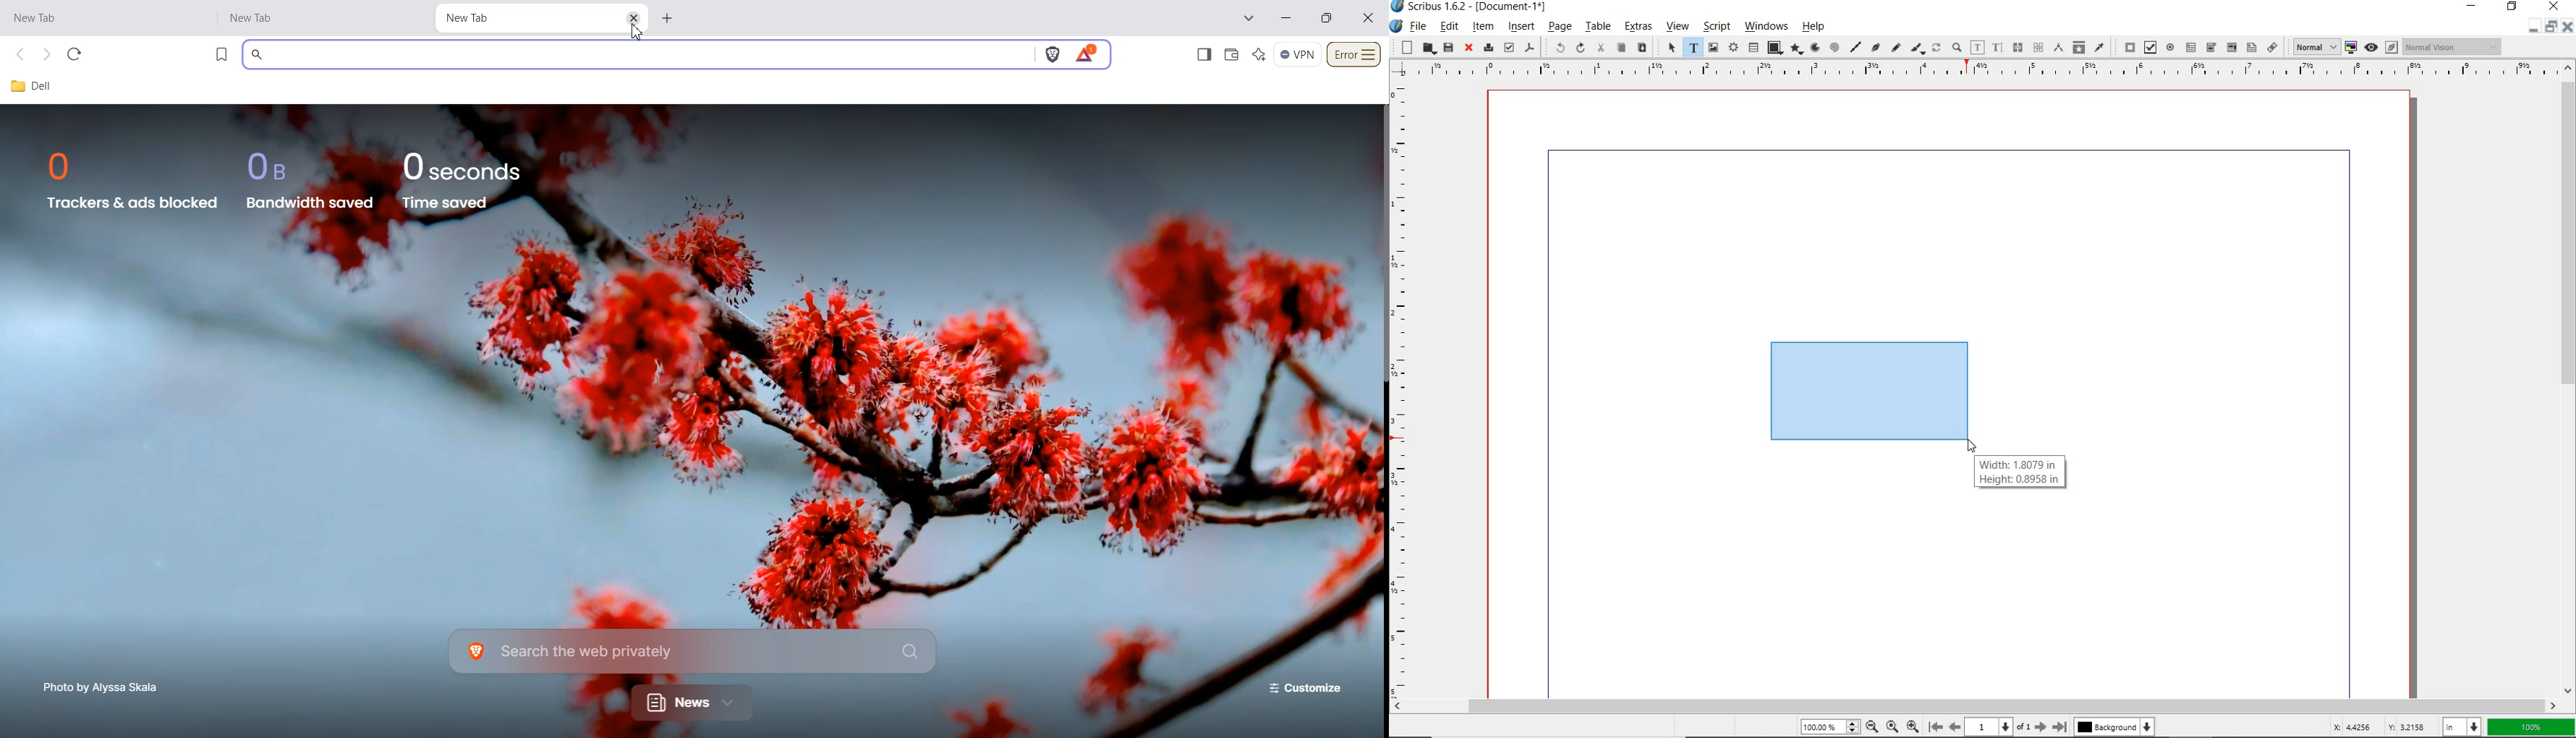 Image resolution: width=2576 pixels, height=756 pixels. What do you see at coordinates (2549, 27) in the screenshot?
I see `minimize` at bounding box center [2549, 27].